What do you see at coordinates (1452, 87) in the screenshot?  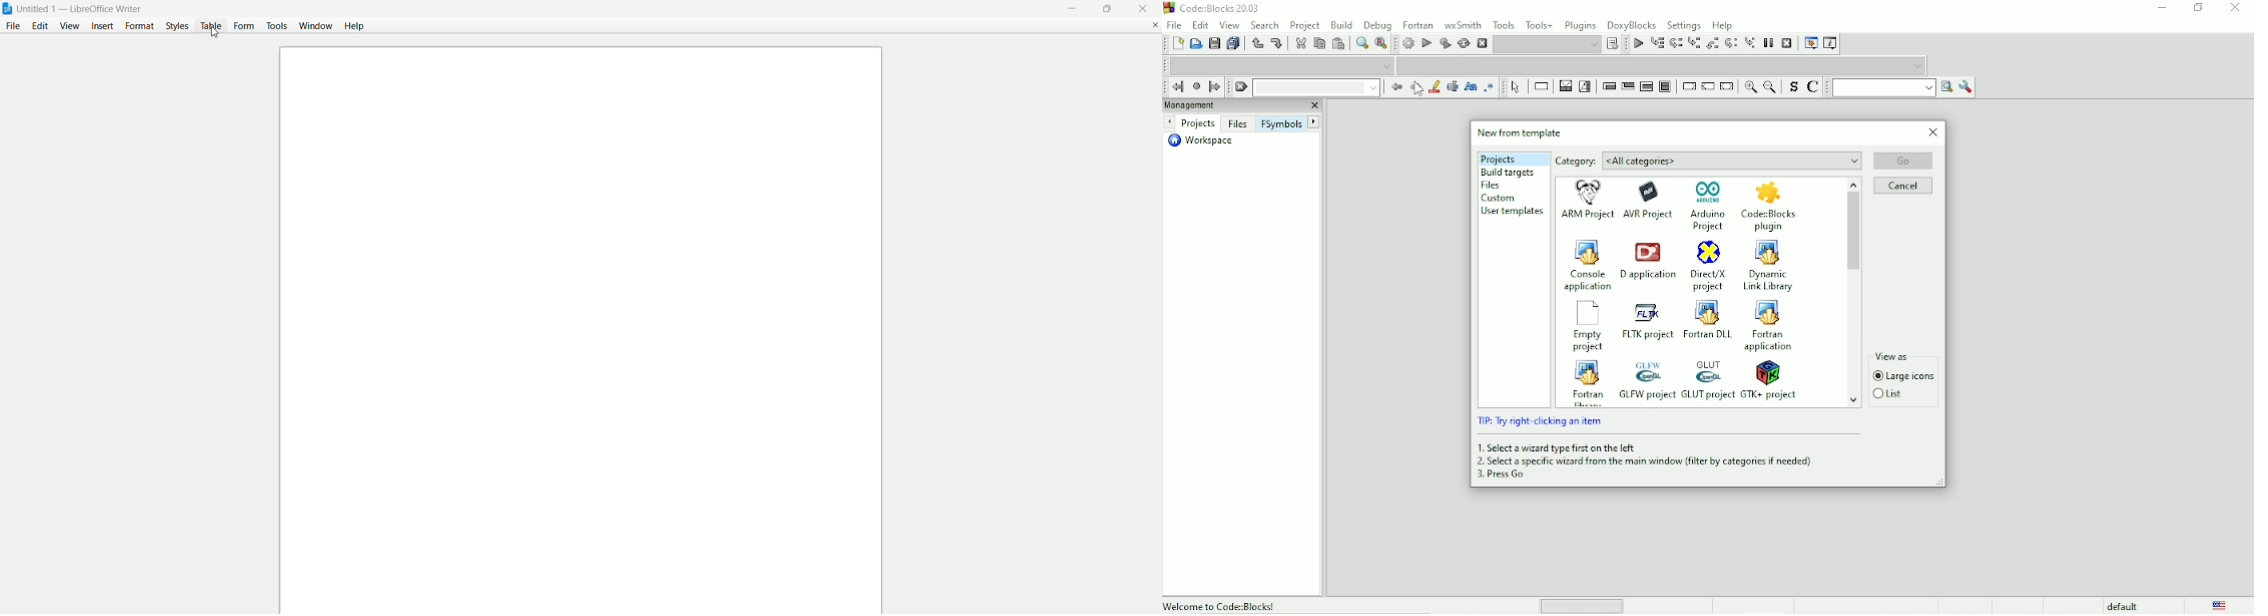 I see `Selected text` at bounding box center [1452, 87].